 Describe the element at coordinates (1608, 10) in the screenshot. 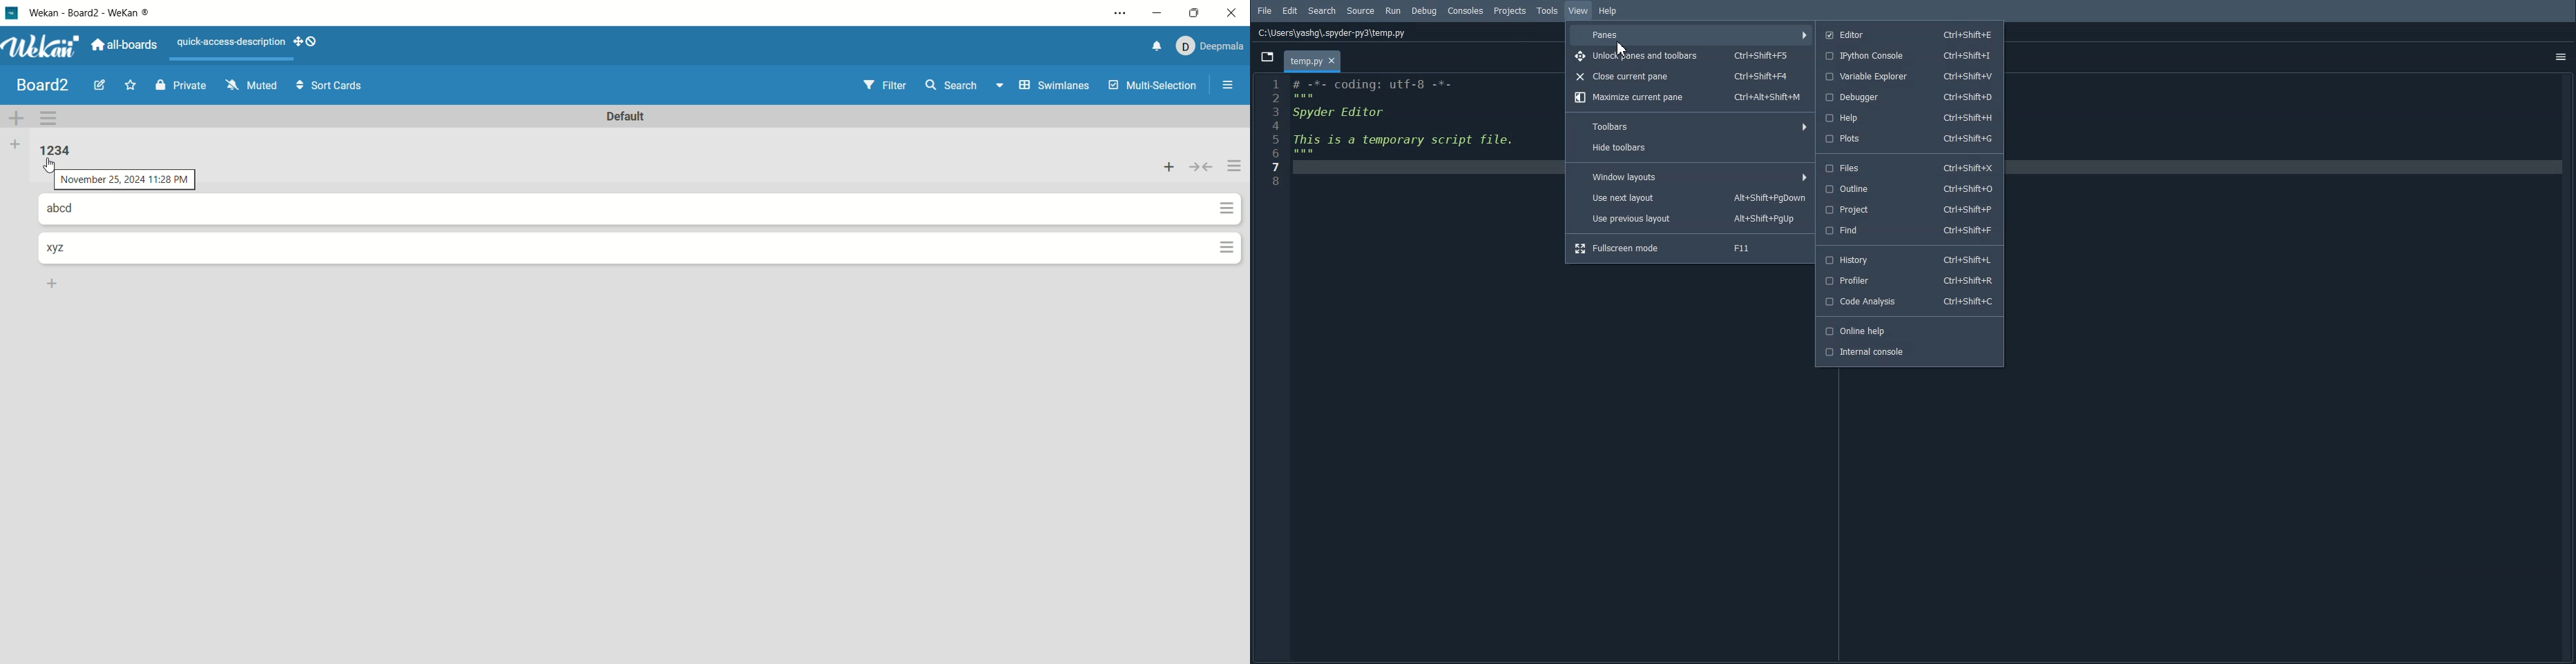

I see `Help` at that location.